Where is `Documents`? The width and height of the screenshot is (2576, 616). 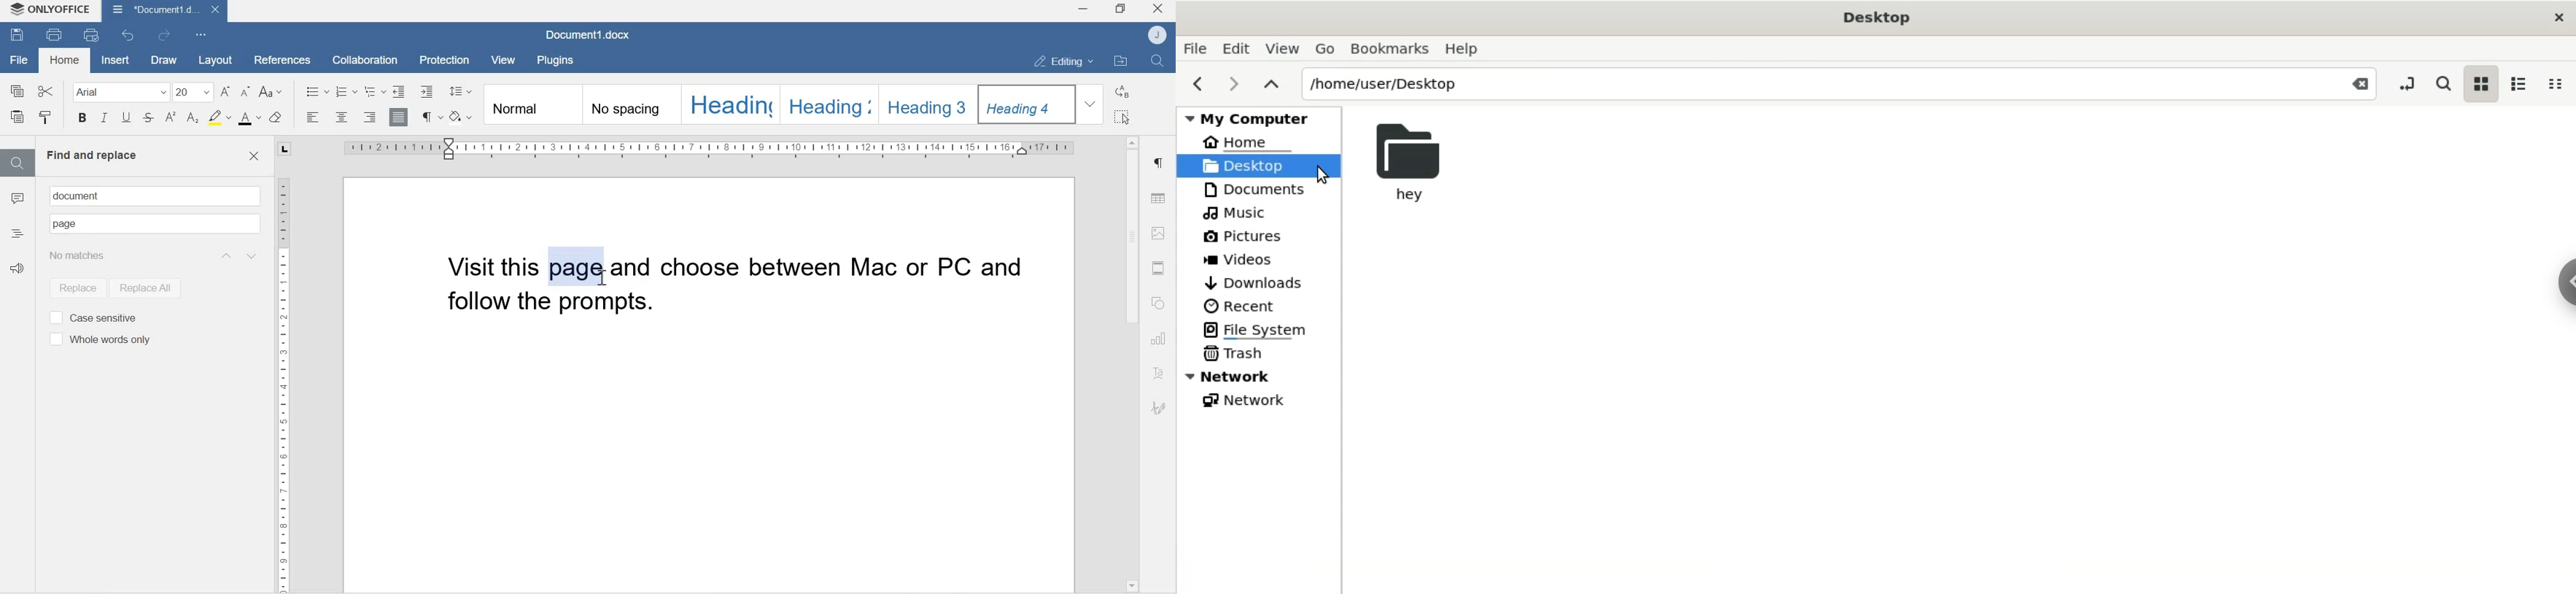 Documents is located at coordinates (1262, 188).